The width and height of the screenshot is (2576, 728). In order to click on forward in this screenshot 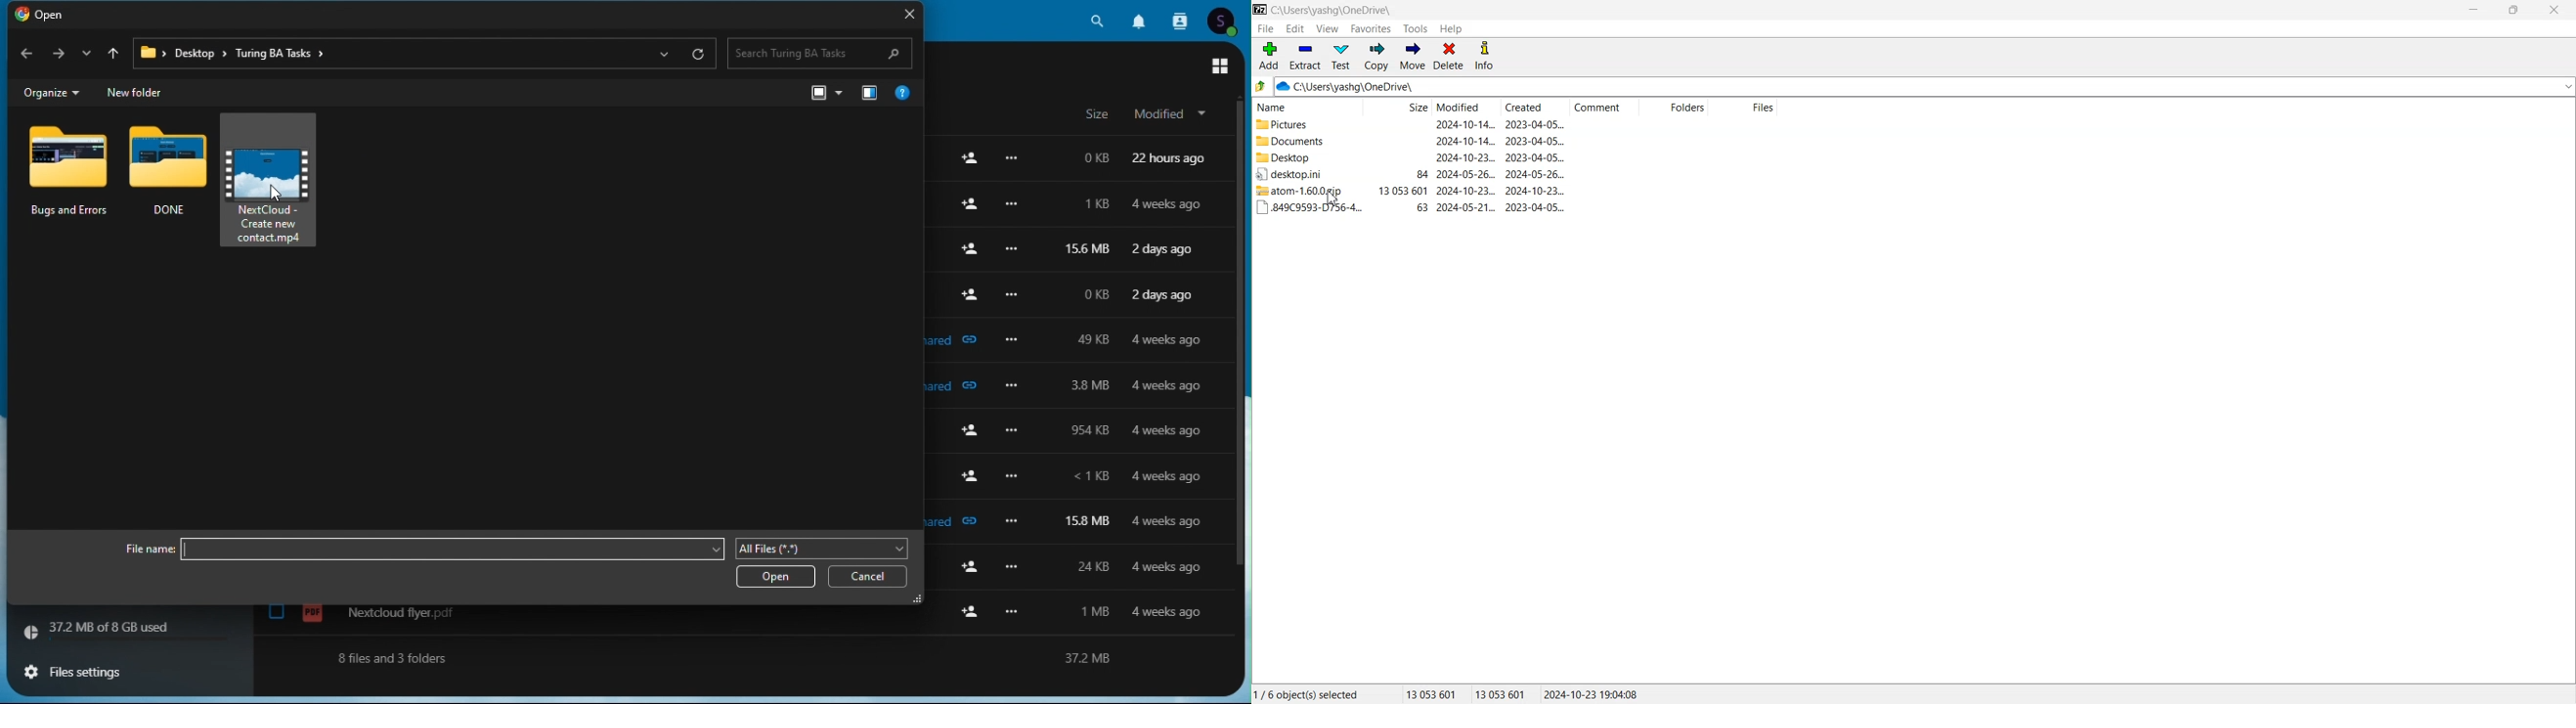, I will do `click(61, 55)`.